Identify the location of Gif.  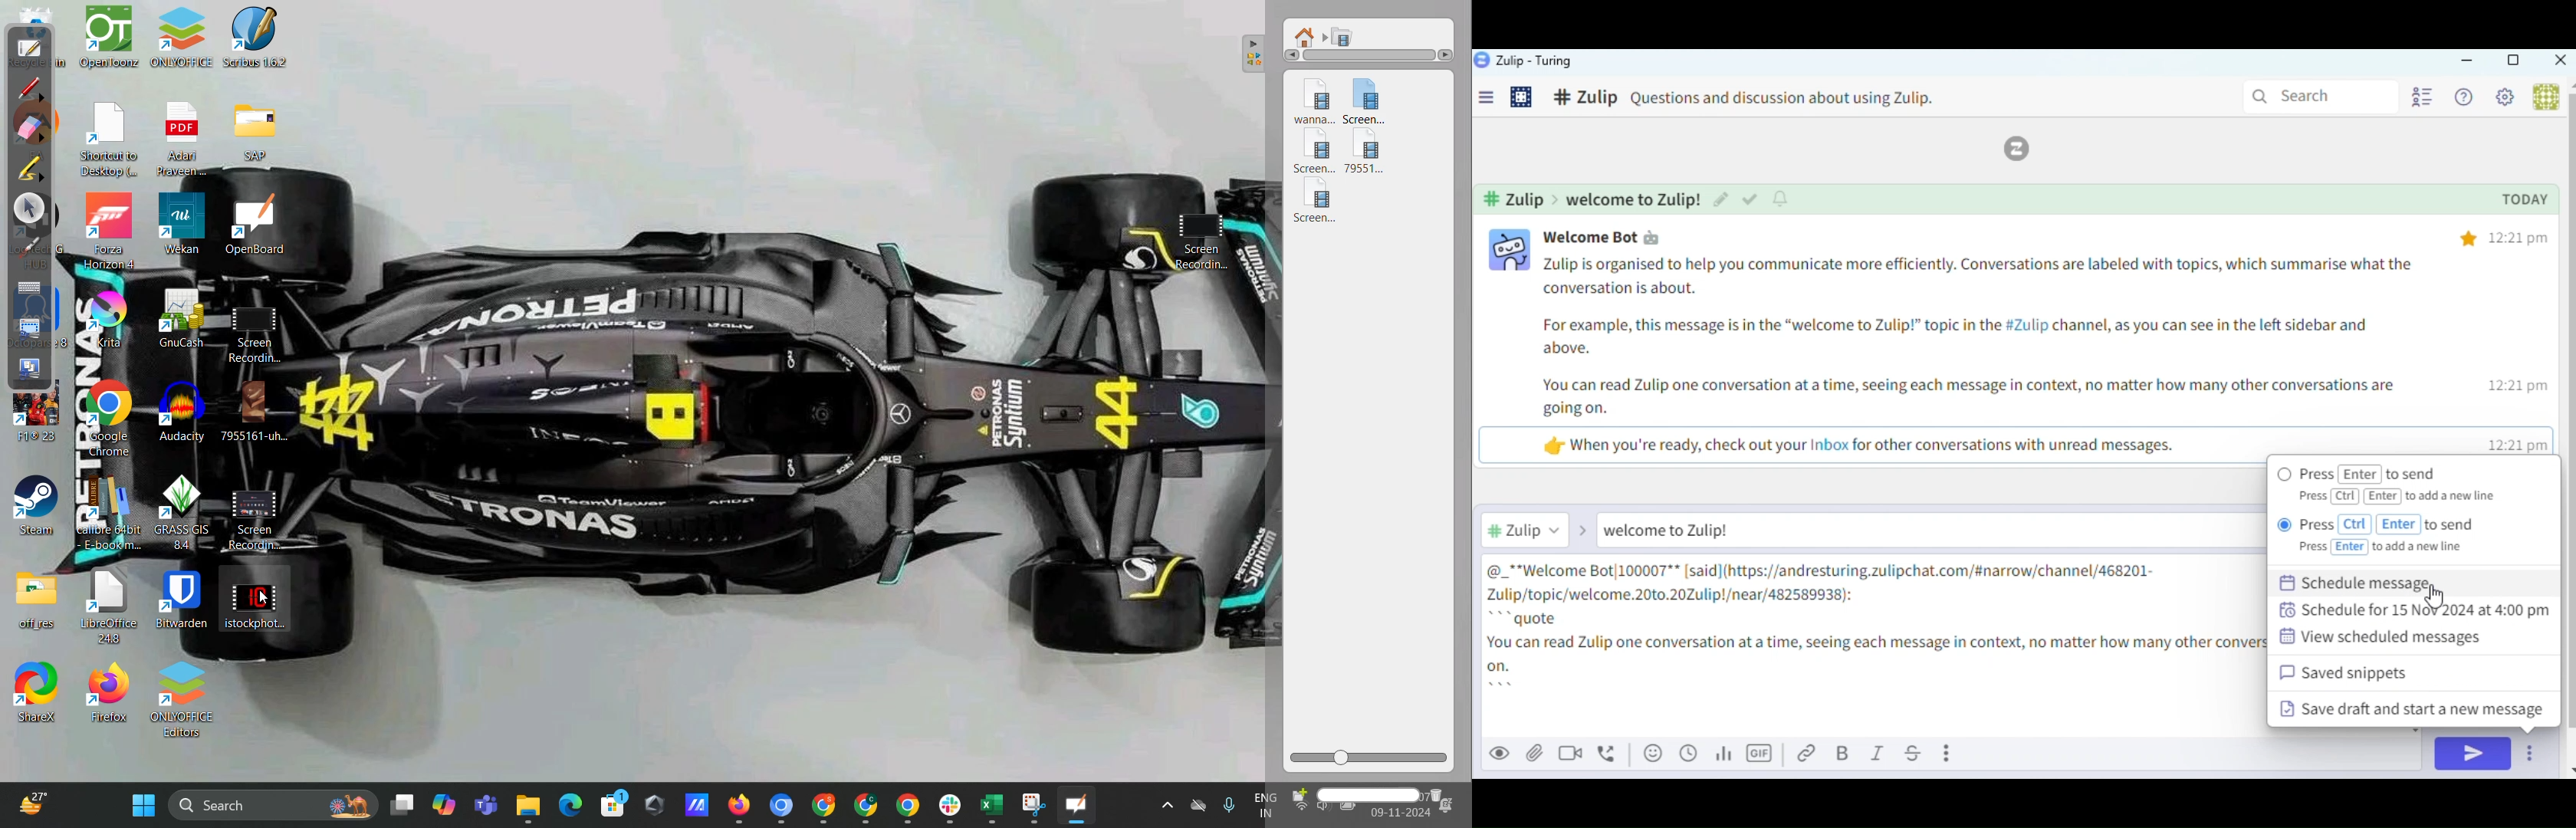
(1761, 754).